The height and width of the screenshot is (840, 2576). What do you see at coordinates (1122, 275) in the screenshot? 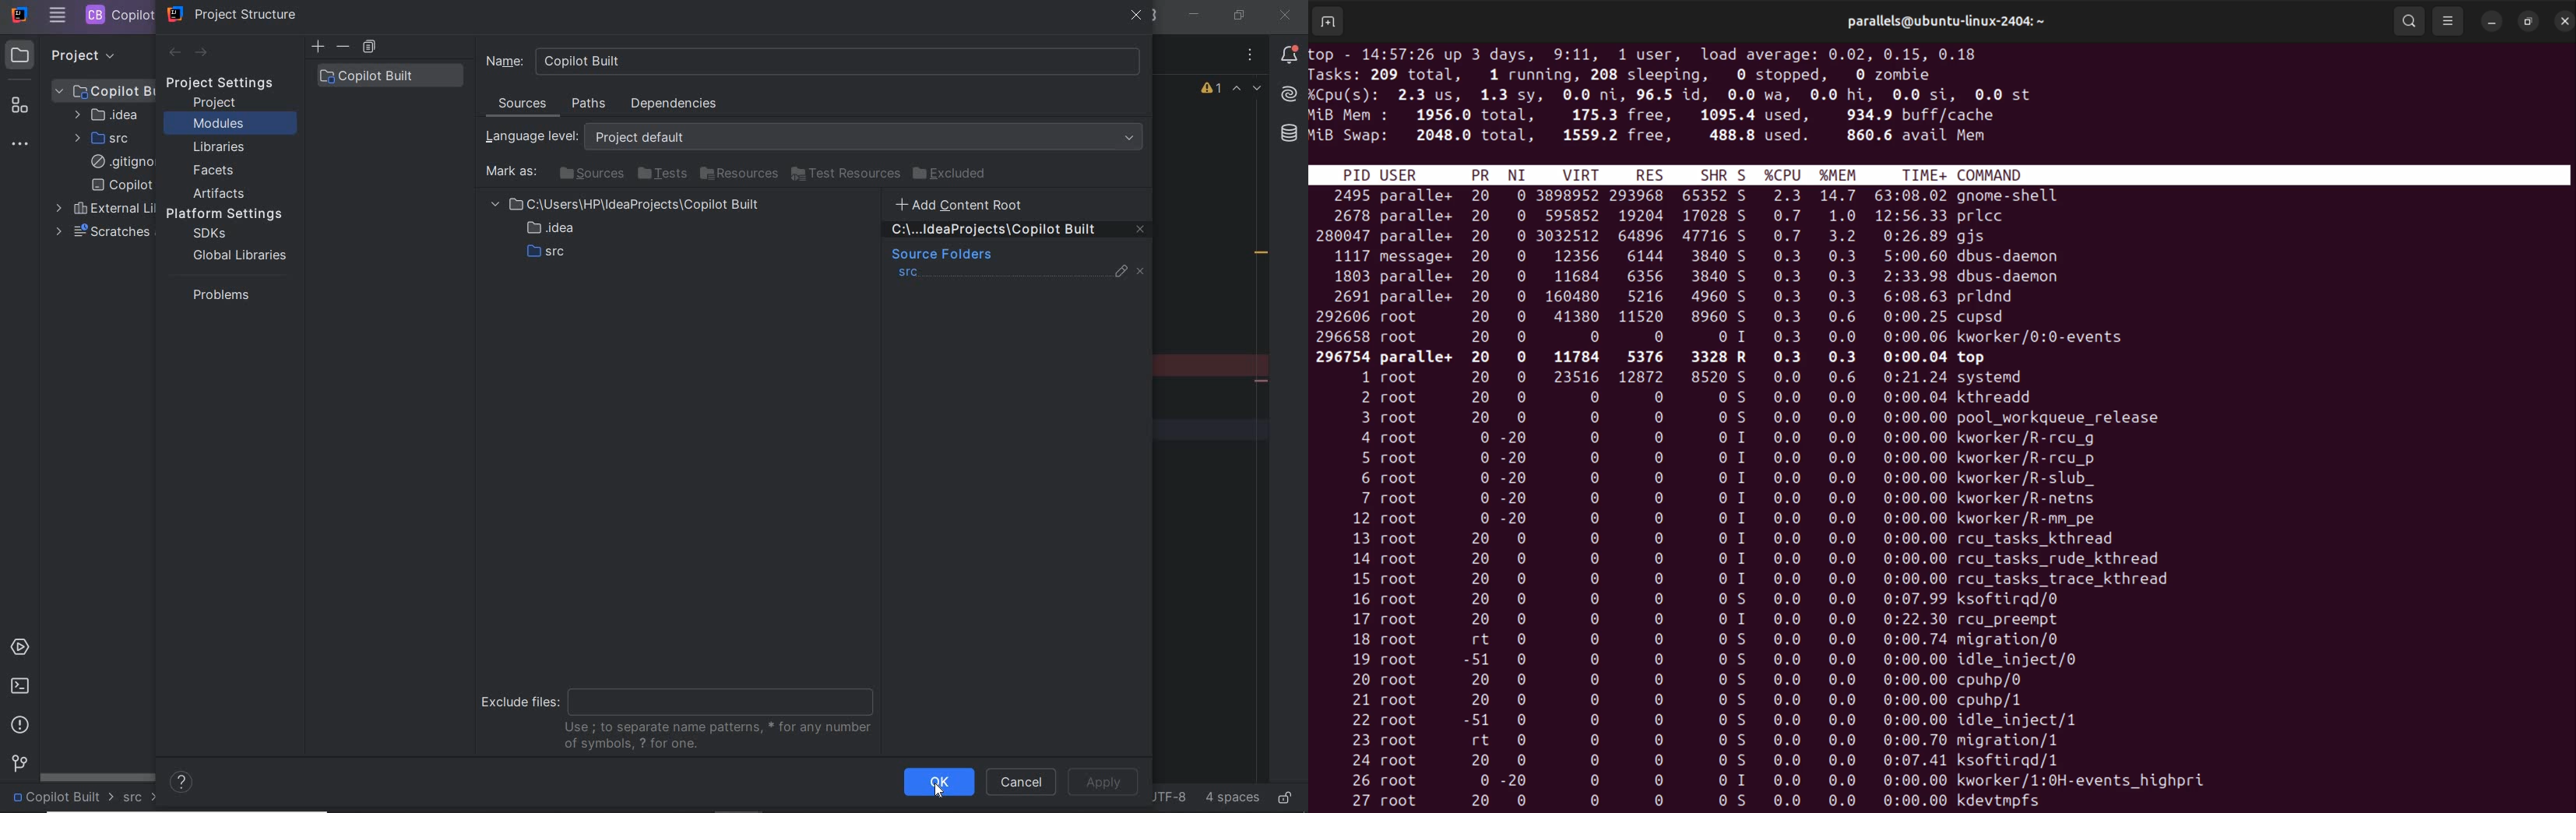
I see `edit properties` at bounding box center [1122, 275].